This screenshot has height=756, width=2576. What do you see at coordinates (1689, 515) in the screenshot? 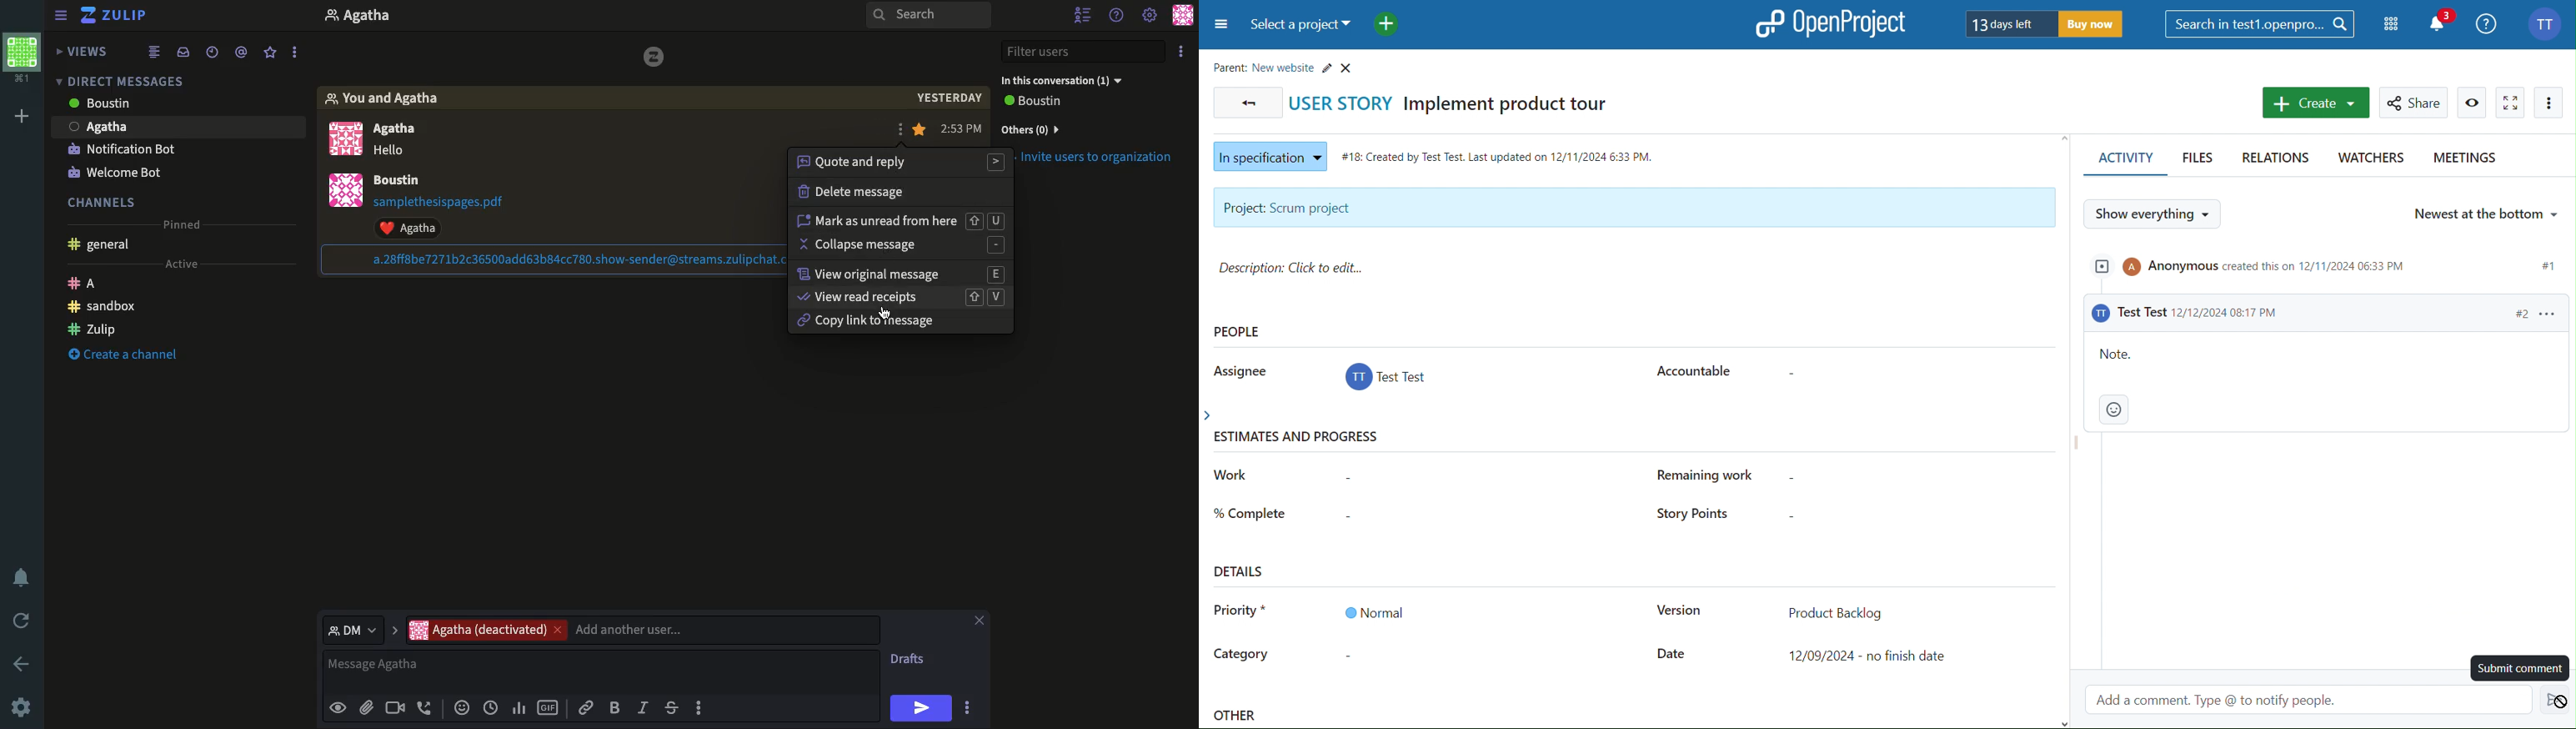
I see `Story Points` at bounding box center [1689, 515].